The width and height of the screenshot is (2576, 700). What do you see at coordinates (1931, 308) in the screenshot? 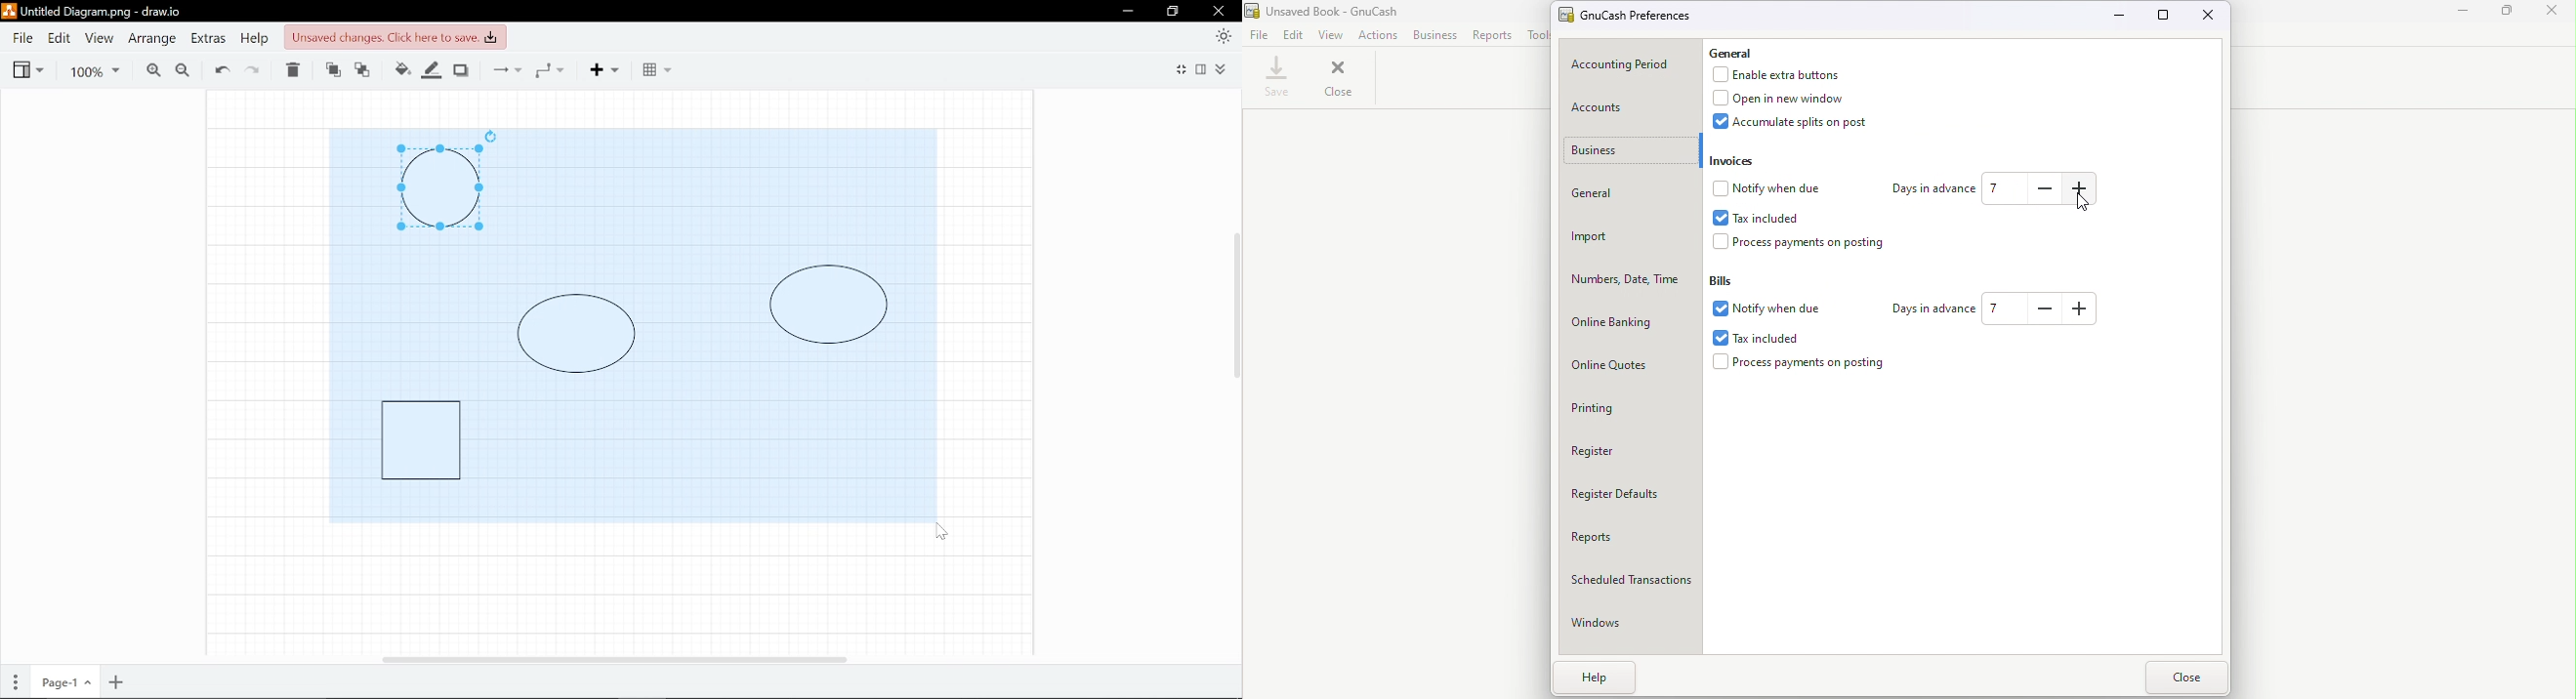
I see `Days in advance` at bounding box center [1931, 308].